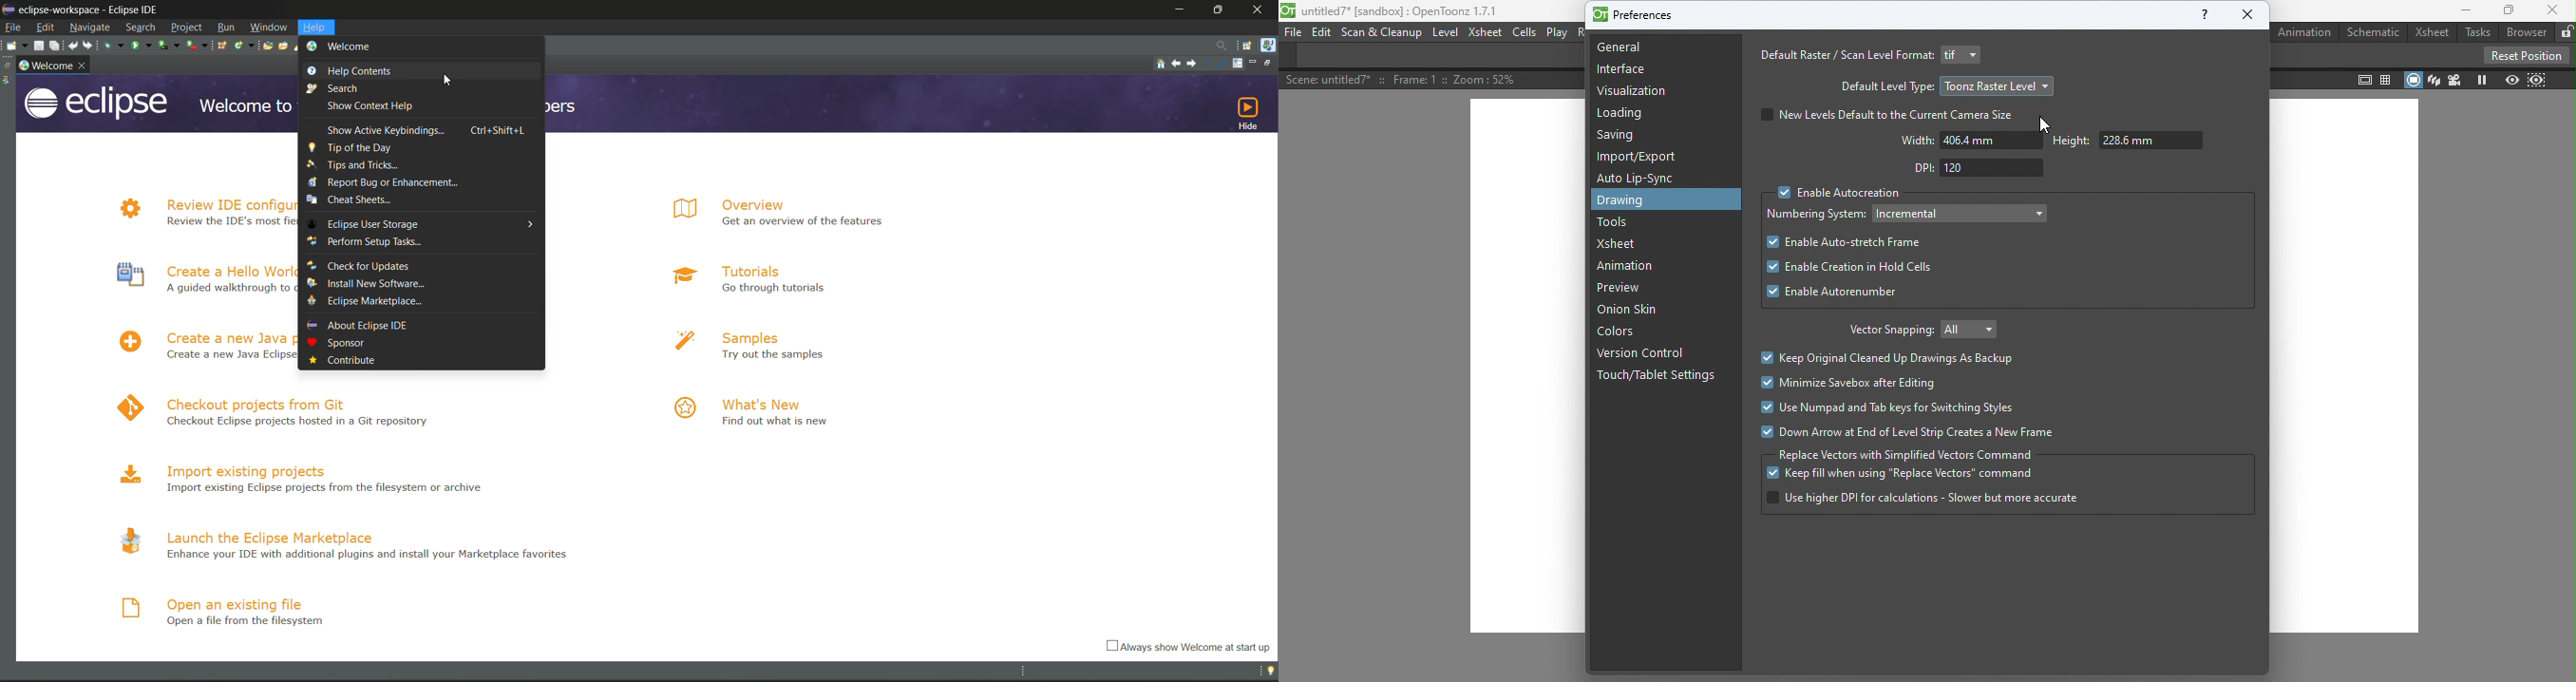 This screenshot has height=700, width=2576. Describe the element at coordinates (807, 223) in the screenshot. I see `Get an overview of the features` at that location.